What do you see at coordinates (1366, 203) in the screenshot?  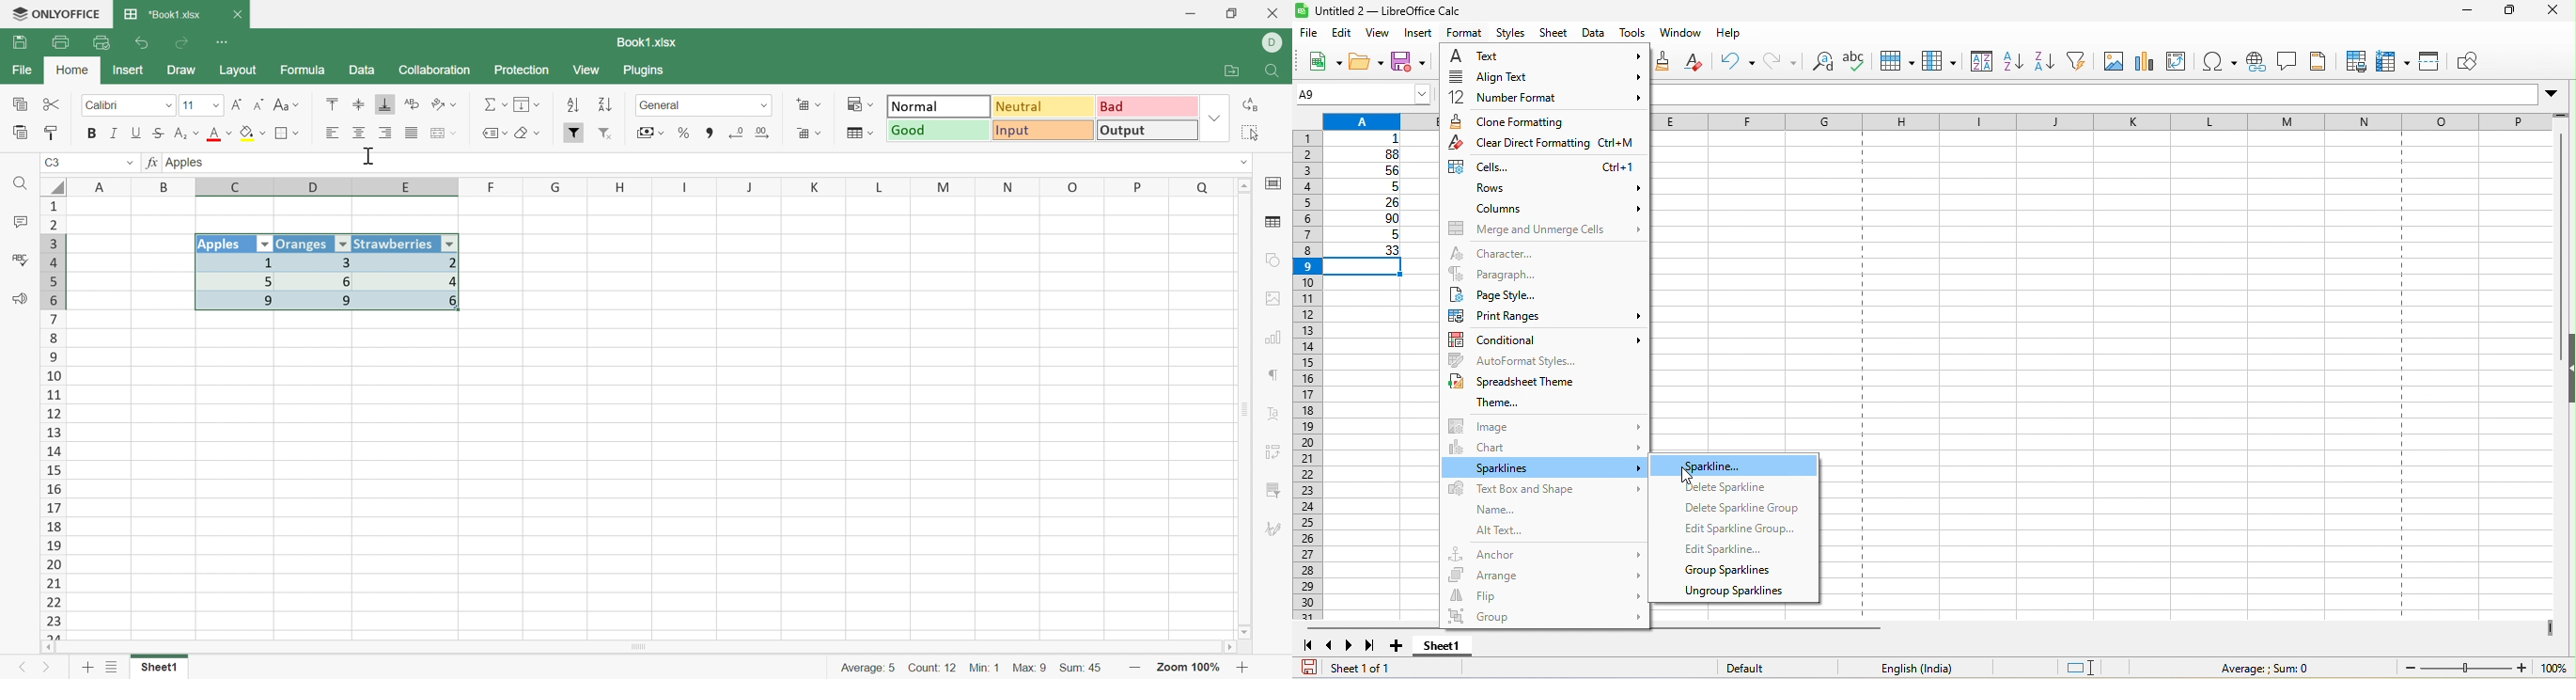 I see `26` at bounding box center [1366, 203].